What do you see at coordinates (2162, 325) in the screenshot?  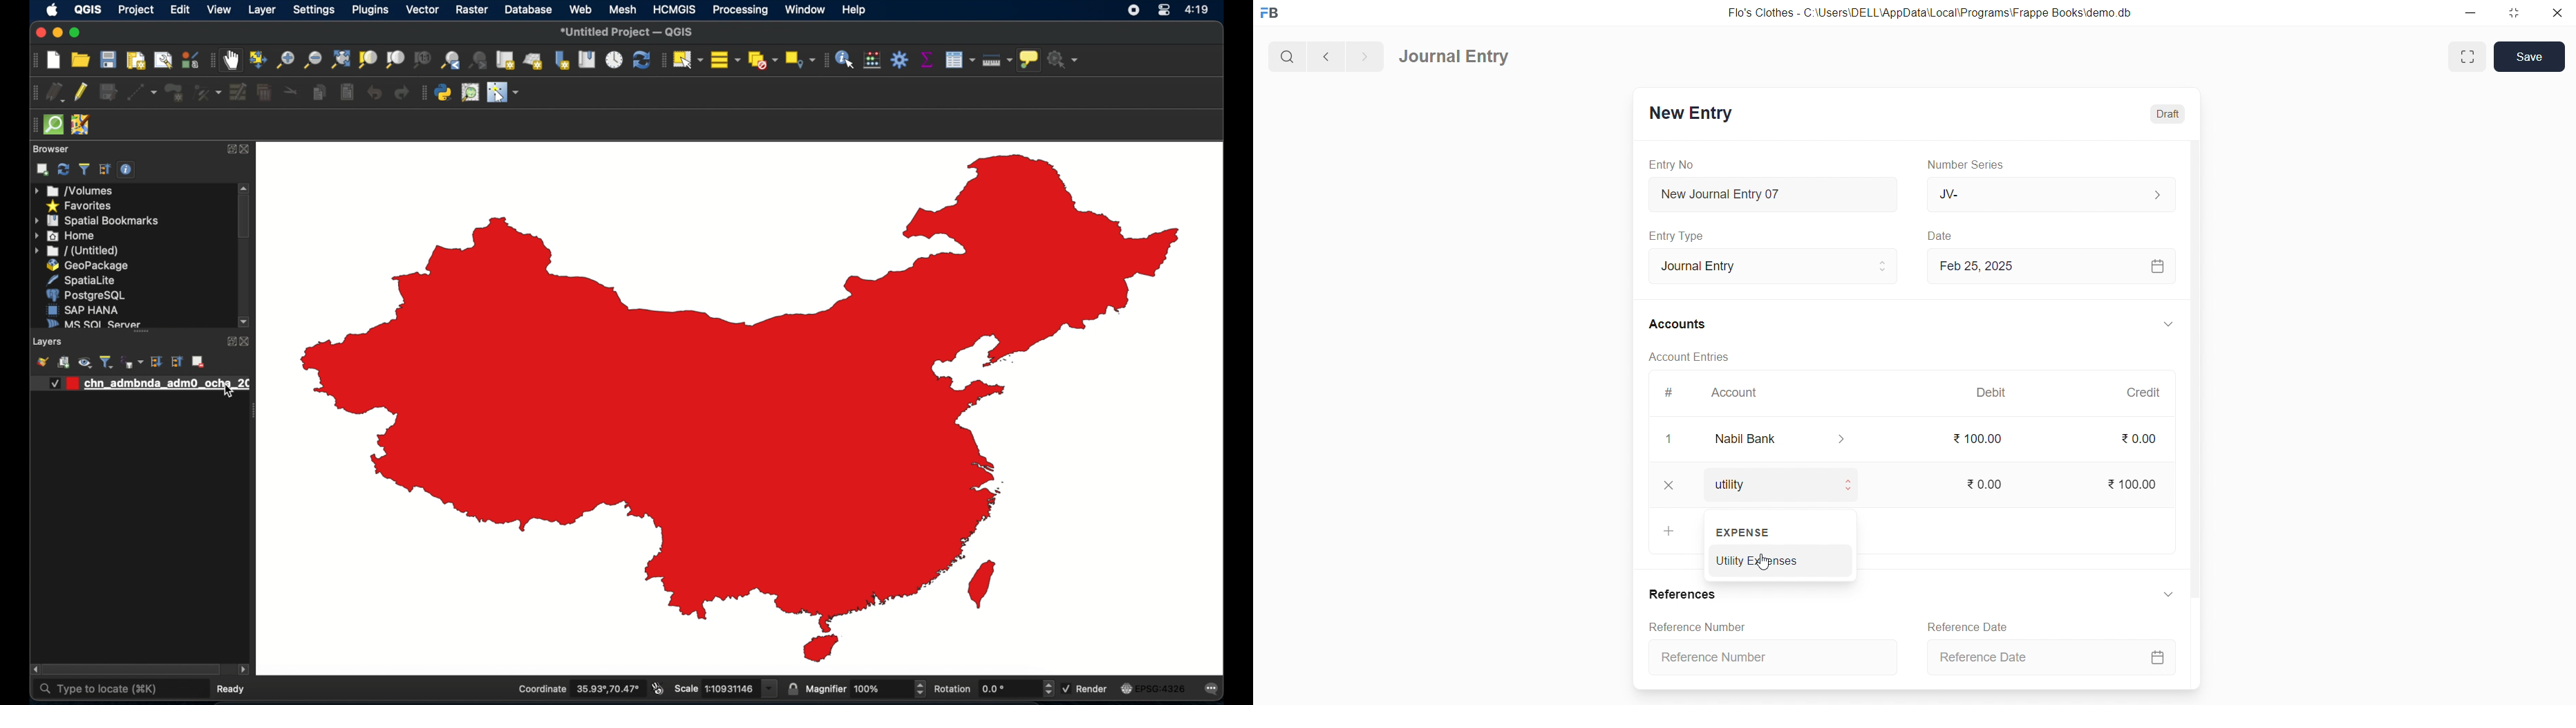 I see `expand/collapse` at bounding box center [2162, 325].